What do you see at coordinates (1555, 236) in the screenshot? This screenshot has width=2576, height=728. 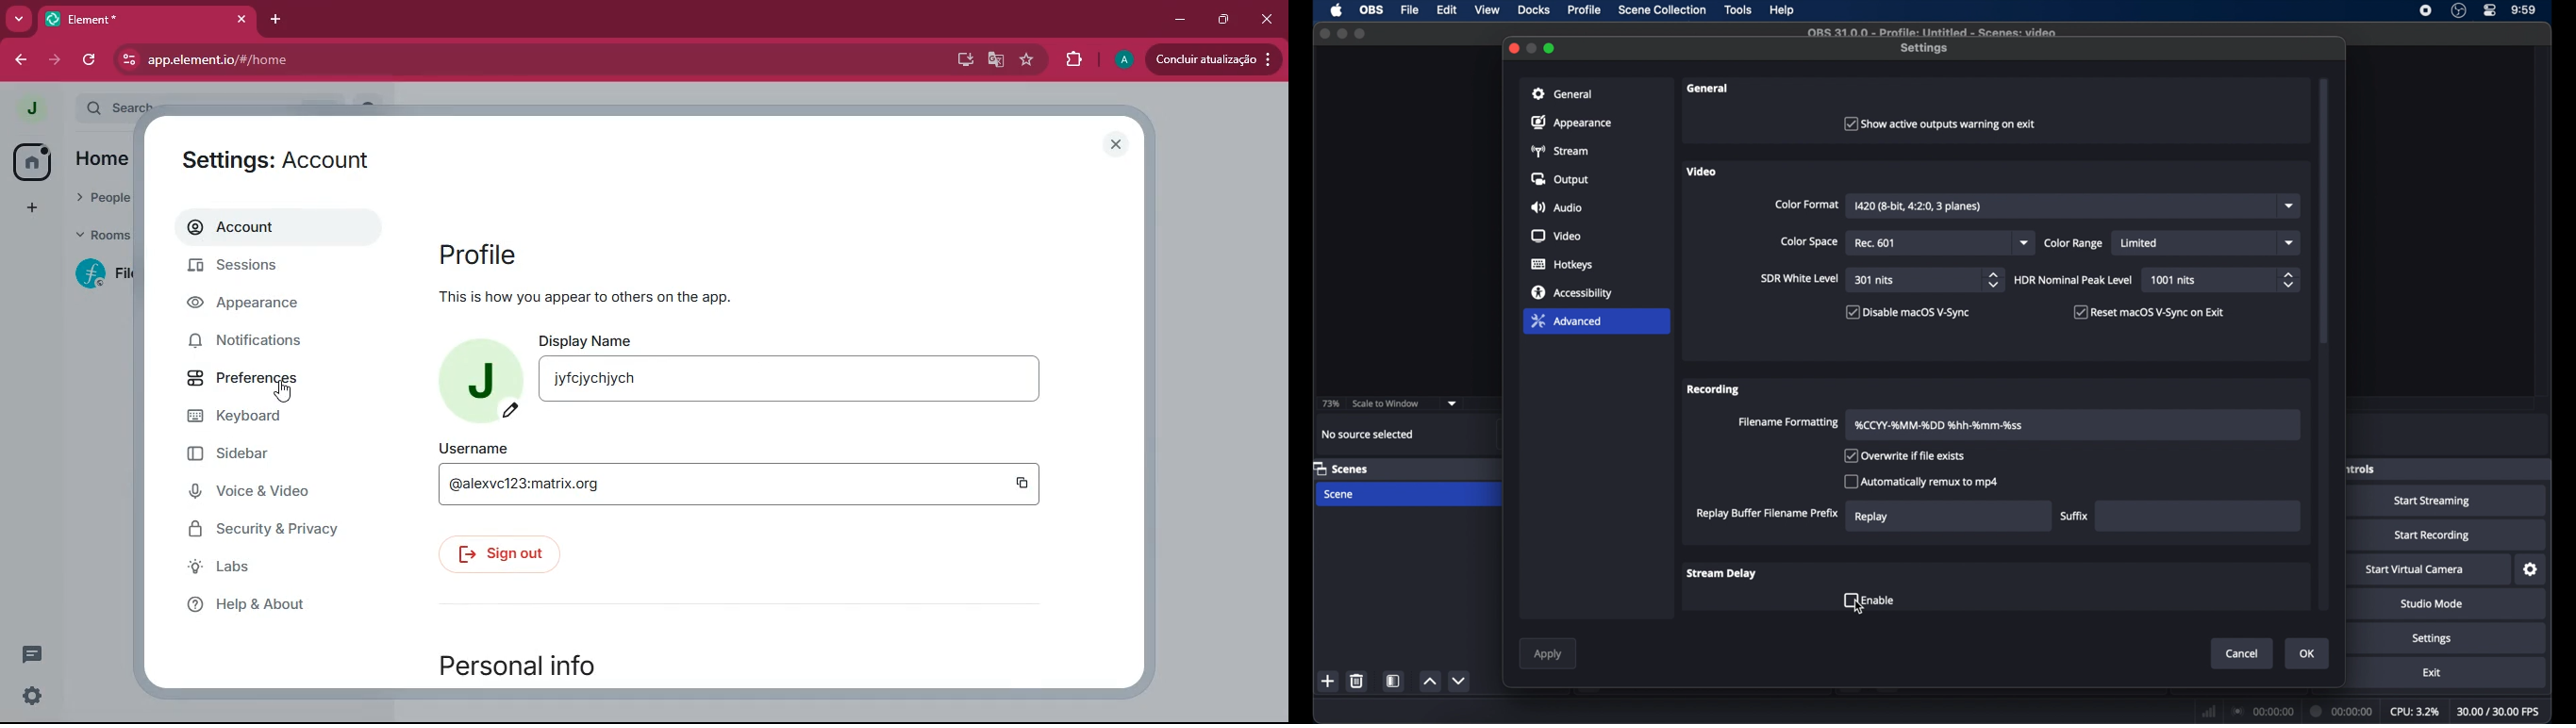 I see `video` at bounding box center [1555, 236].